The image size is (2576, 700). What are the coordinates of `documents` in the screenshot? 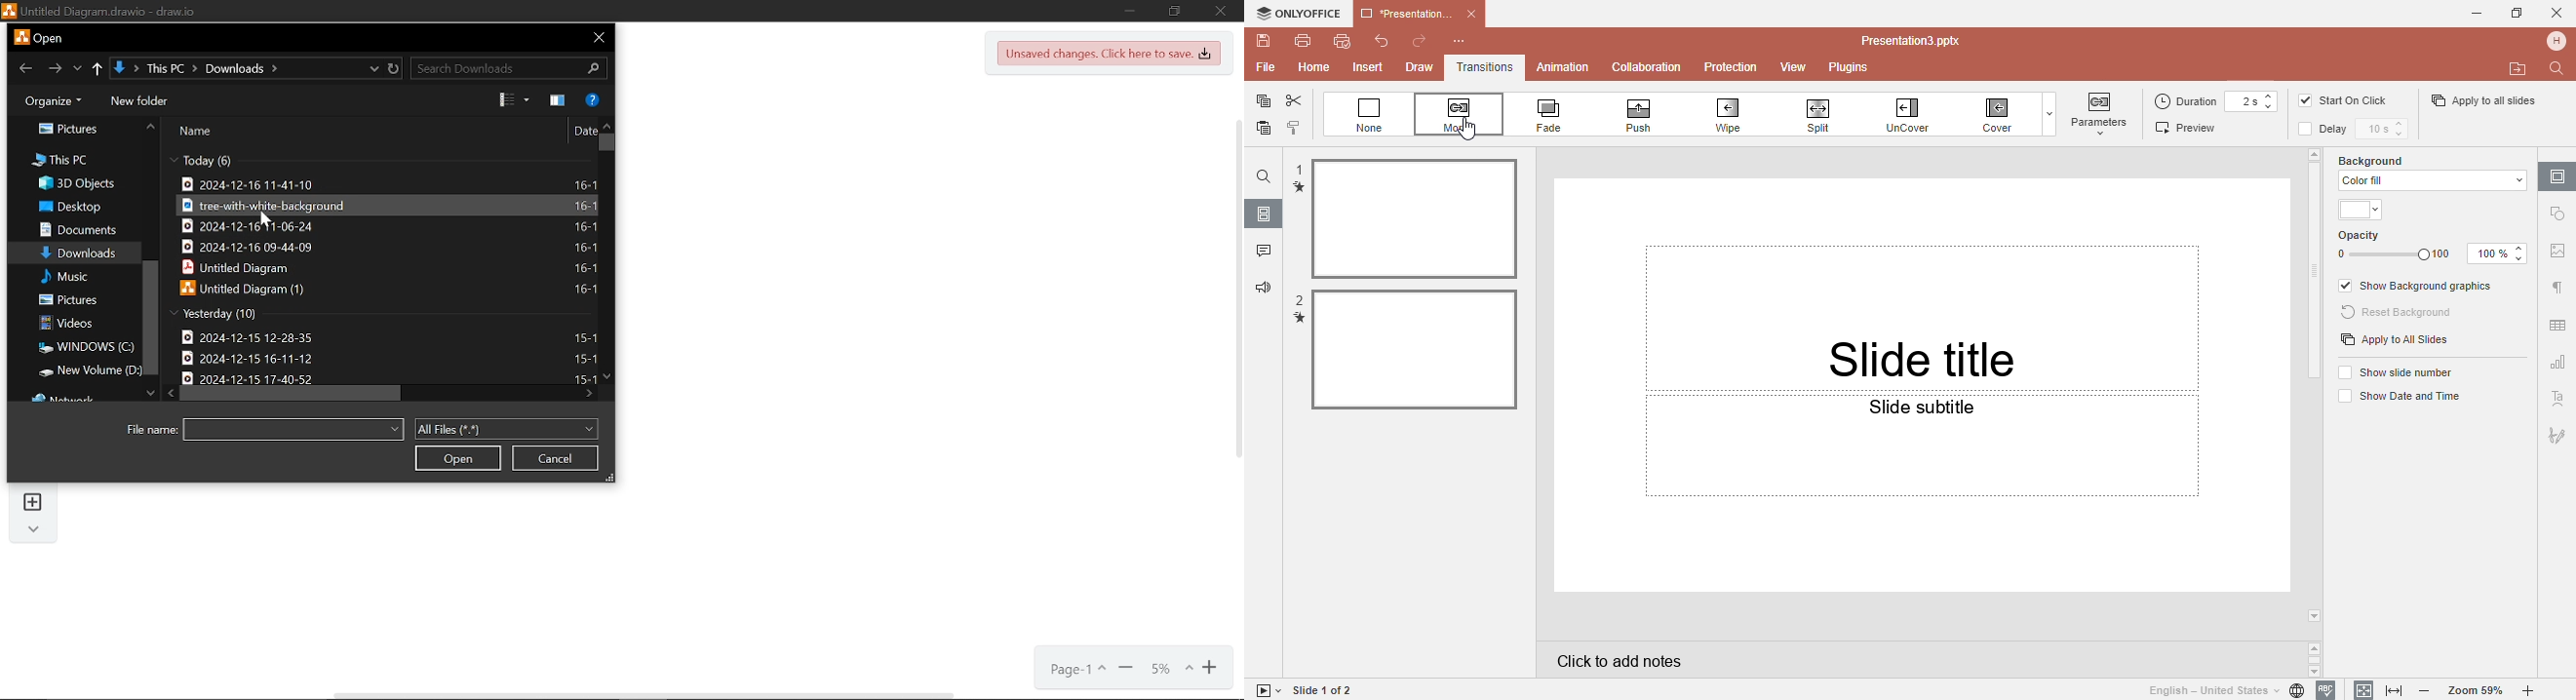 It's located at (77, 230).